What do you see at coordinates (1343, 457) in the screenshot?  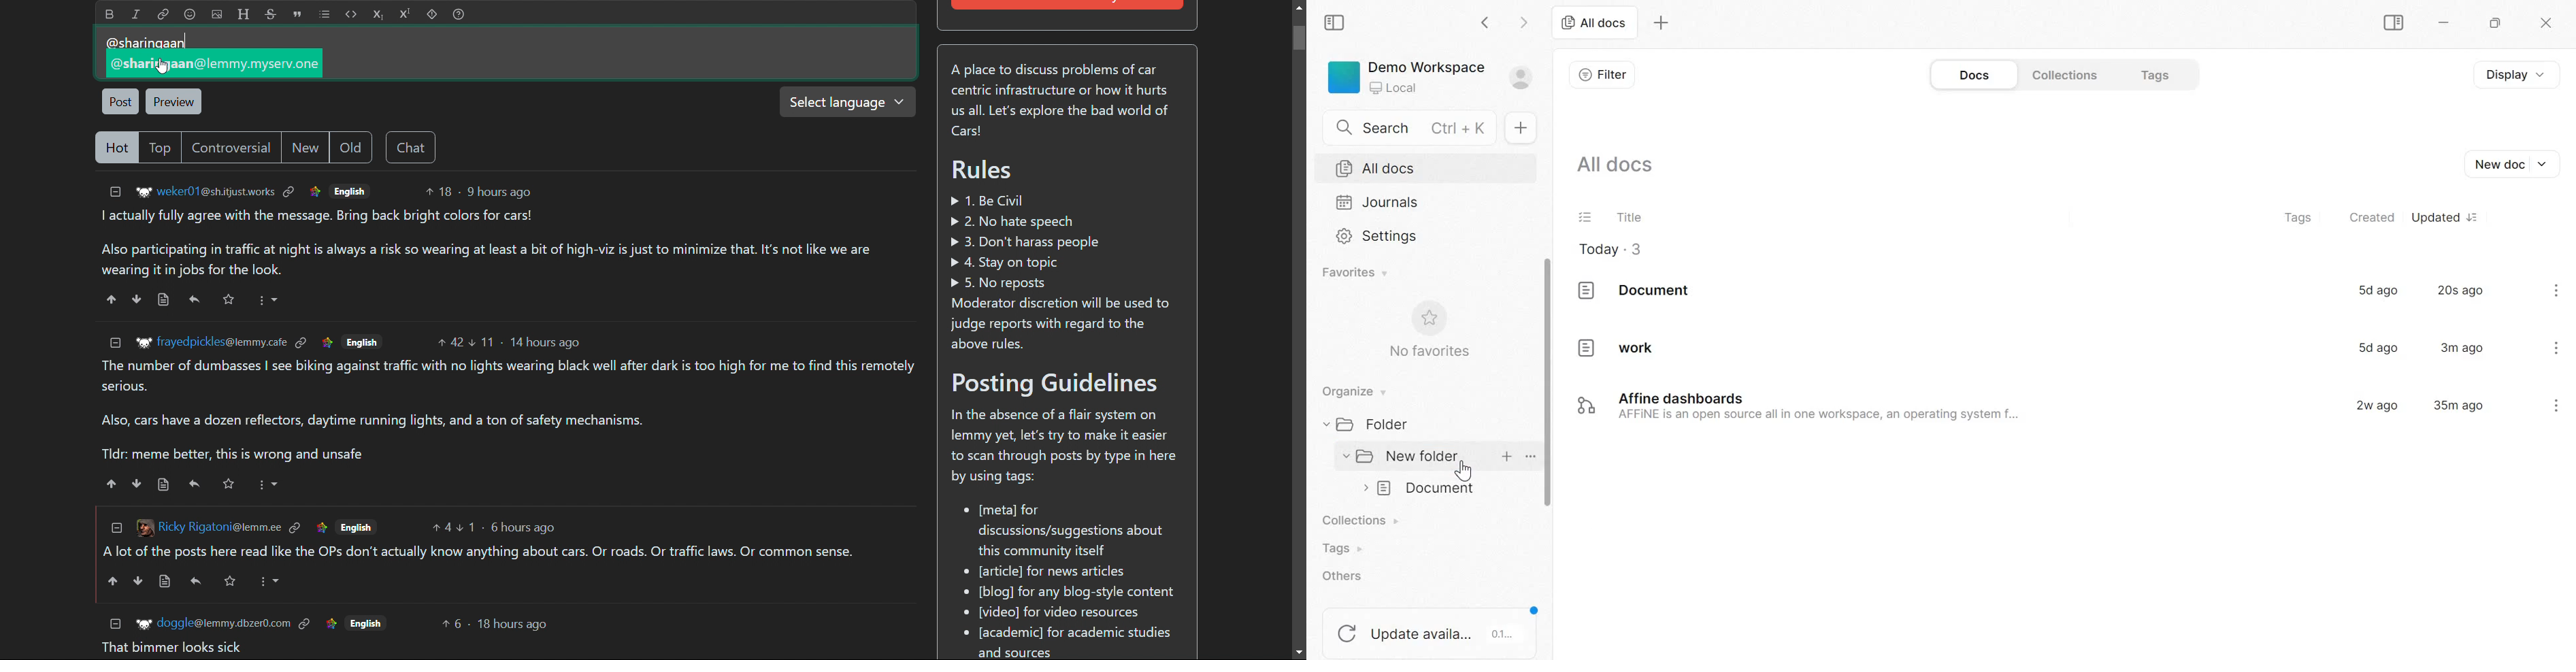 I see `collapse/expand` at bounding box center [1343, 457].